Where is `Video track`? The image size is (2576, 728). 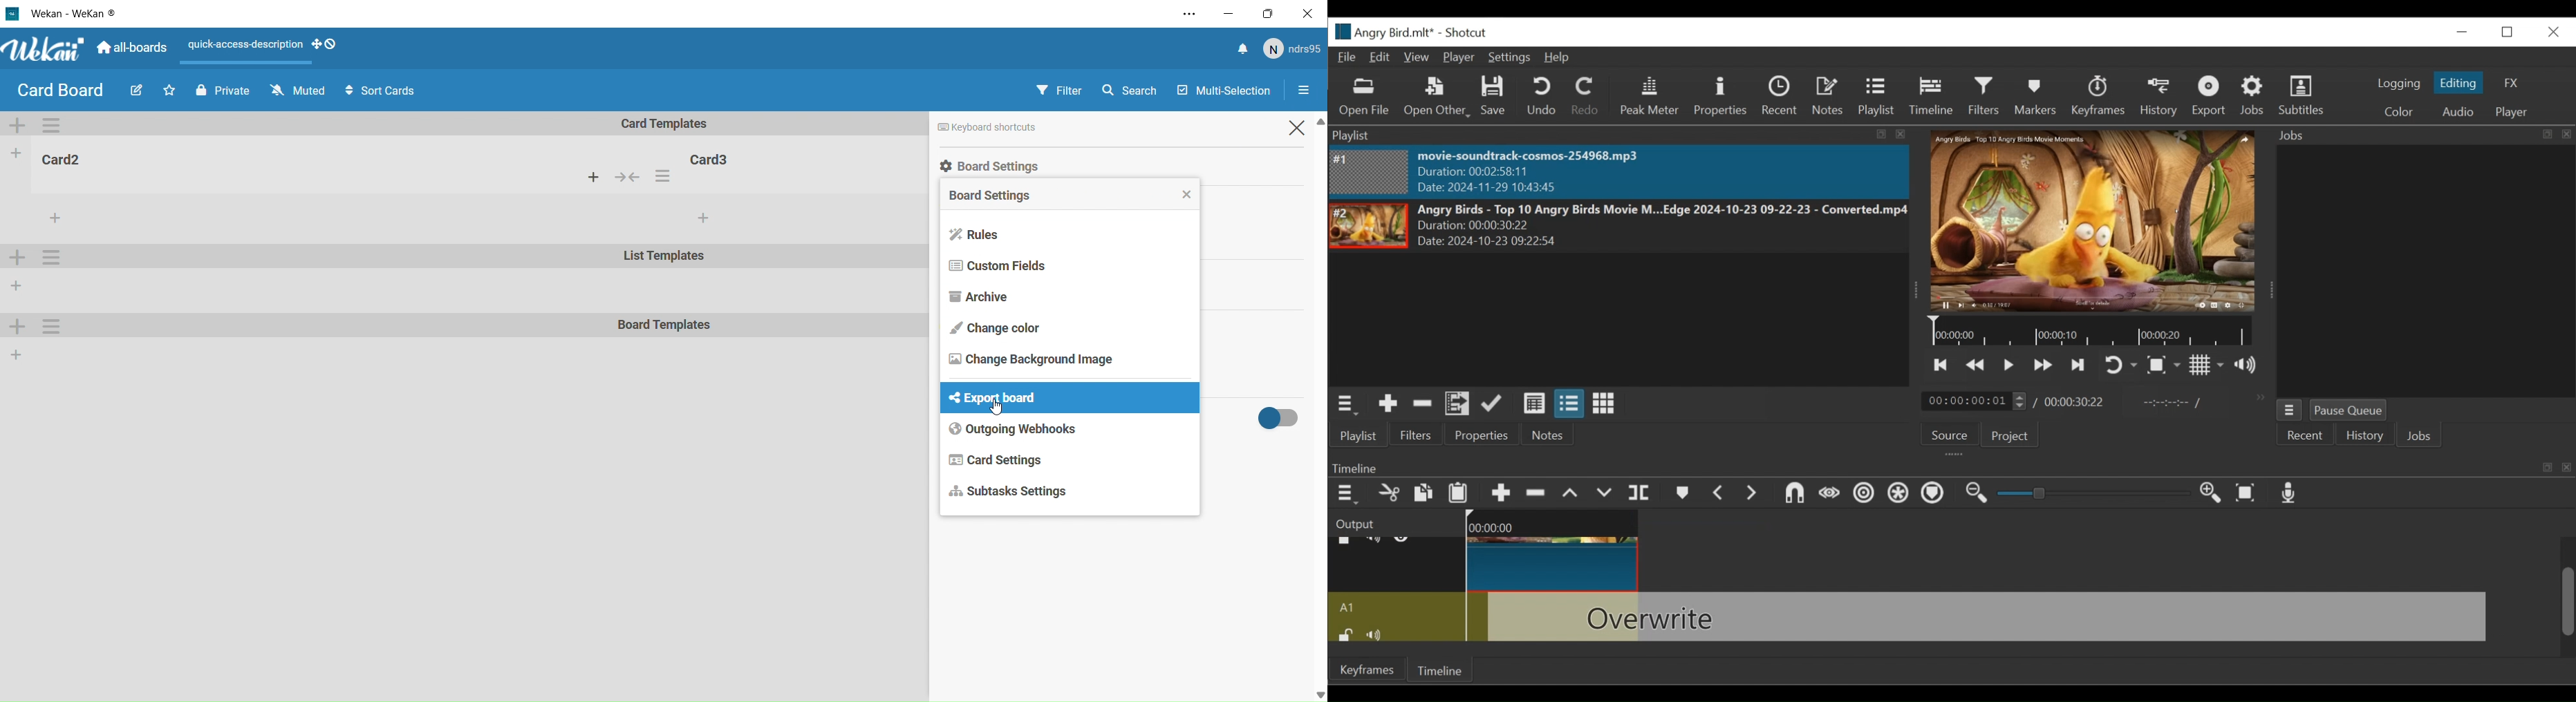
Video track is located at coordinates (1397, 565).